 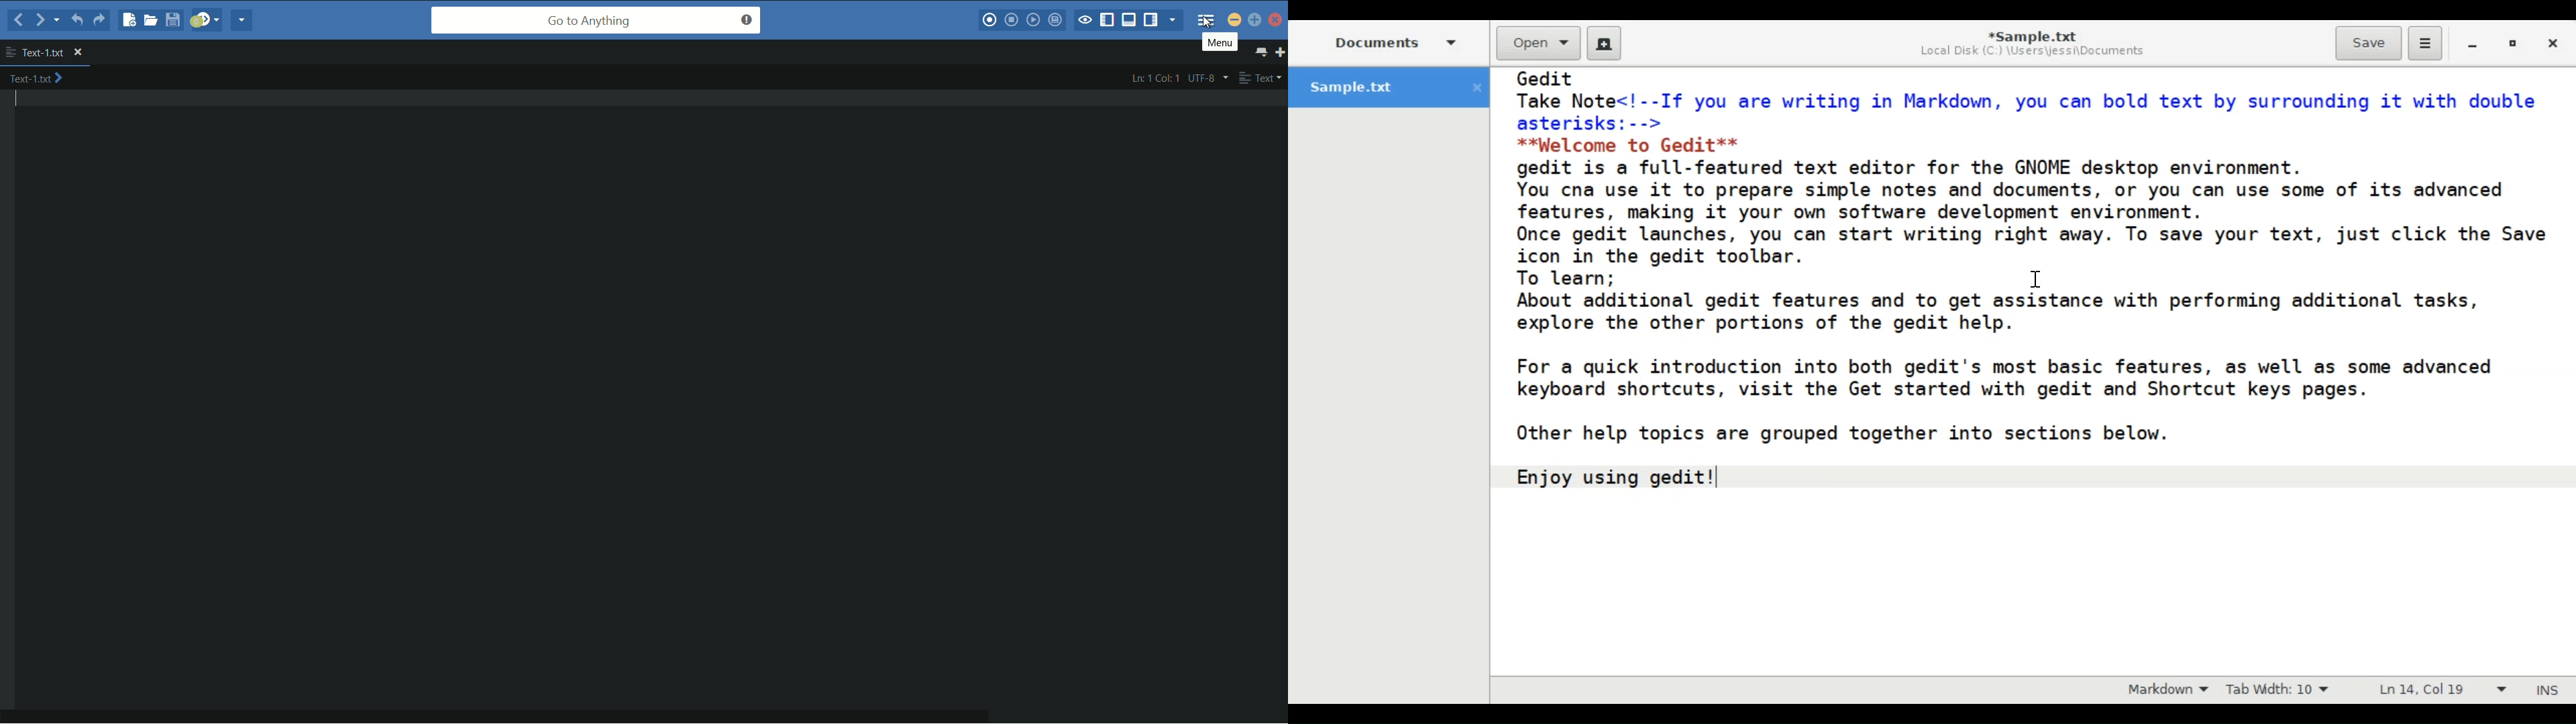 What do you see at coordinates (1259, 78) in the screenshot?
I see `text` at bounding box center [1259, 78].